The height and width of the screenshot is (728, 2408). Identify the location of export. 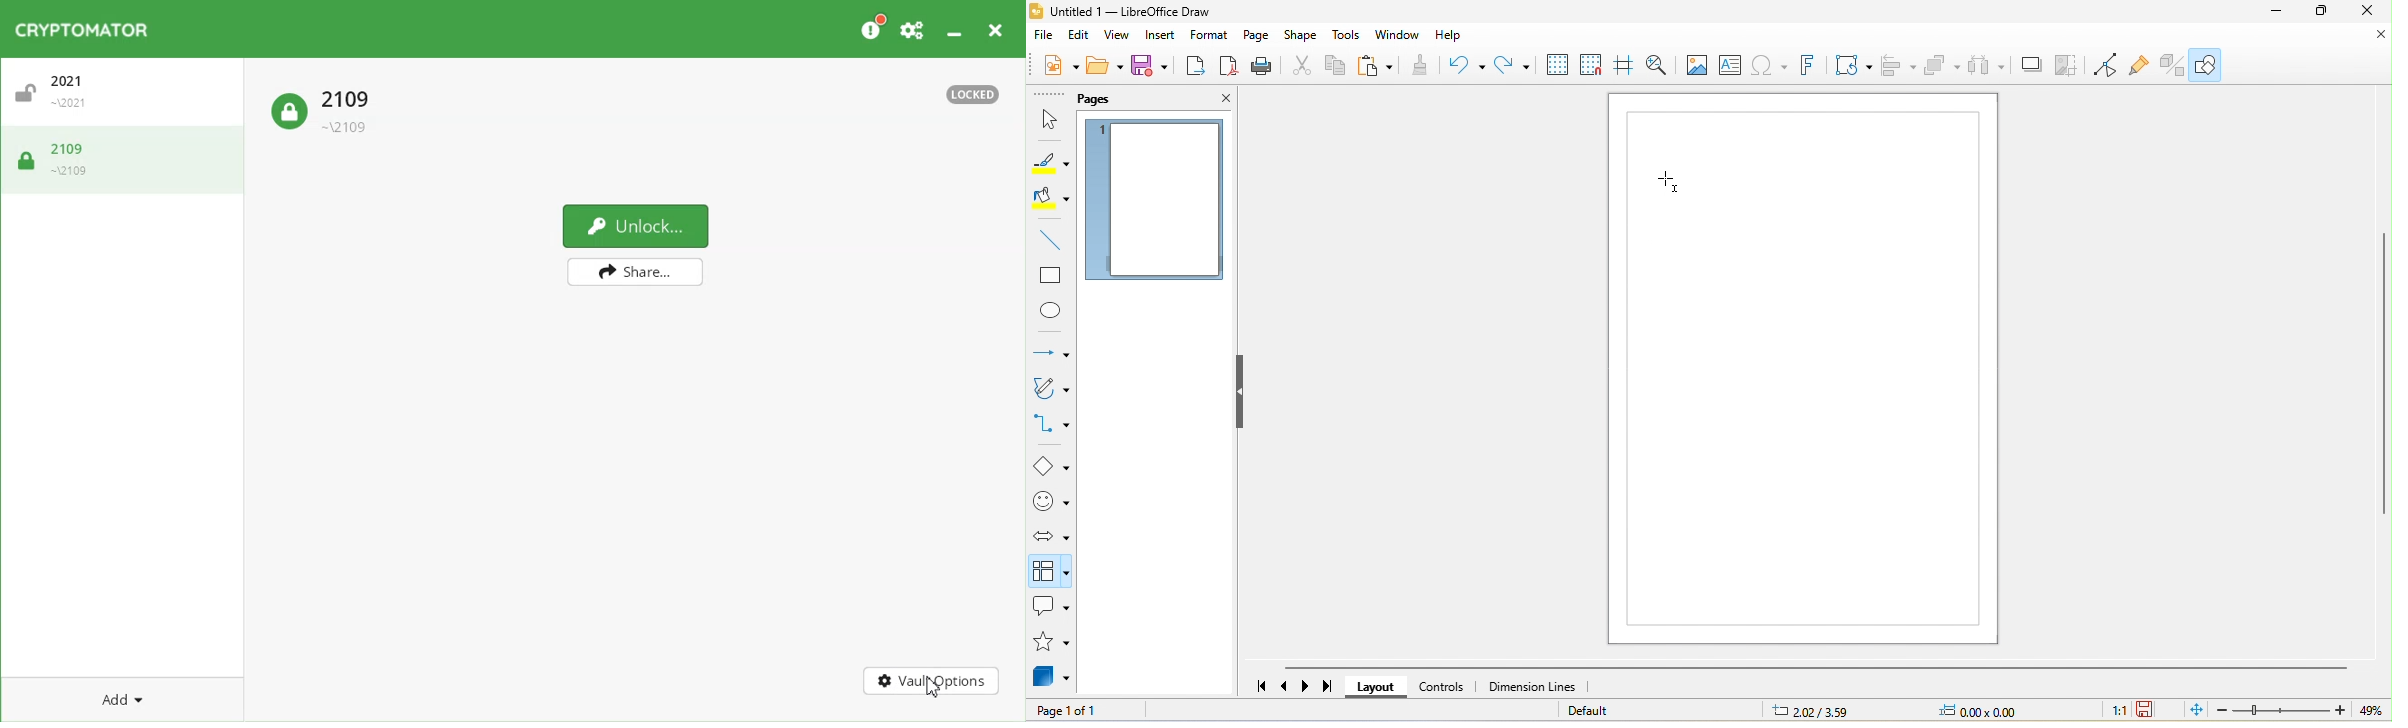
(1195, 66).